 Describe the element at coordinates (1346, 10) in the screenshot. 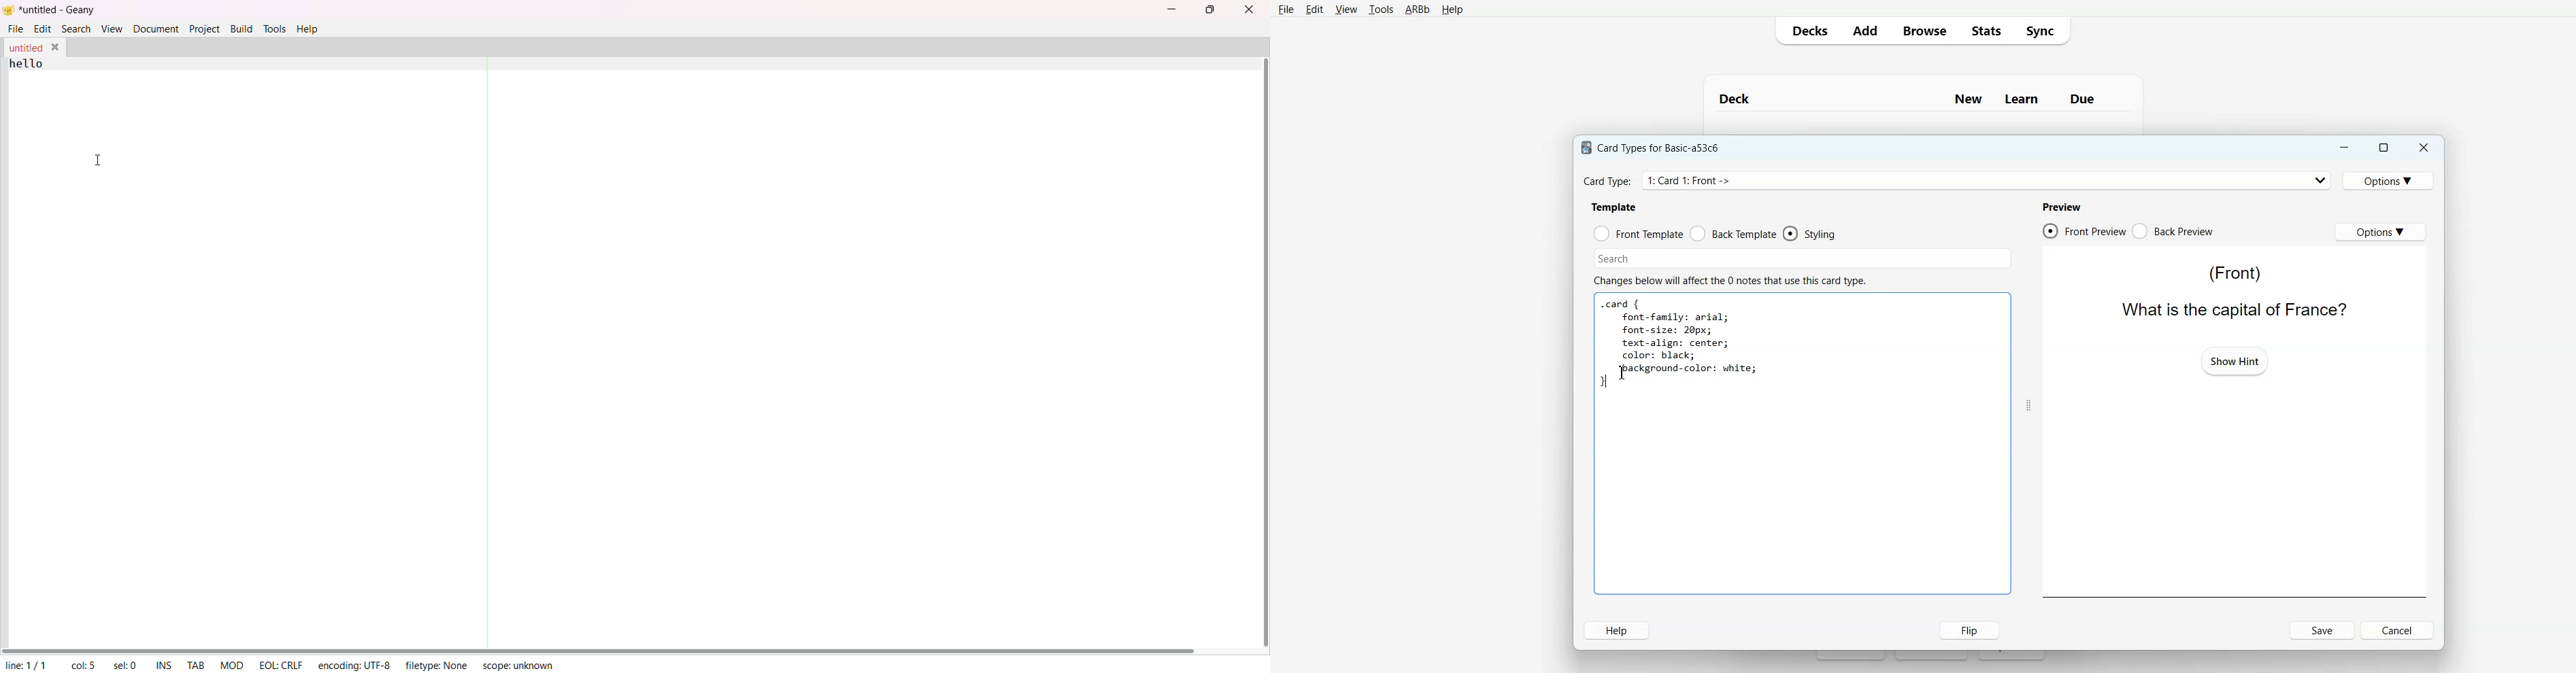

I see `View` at that location.